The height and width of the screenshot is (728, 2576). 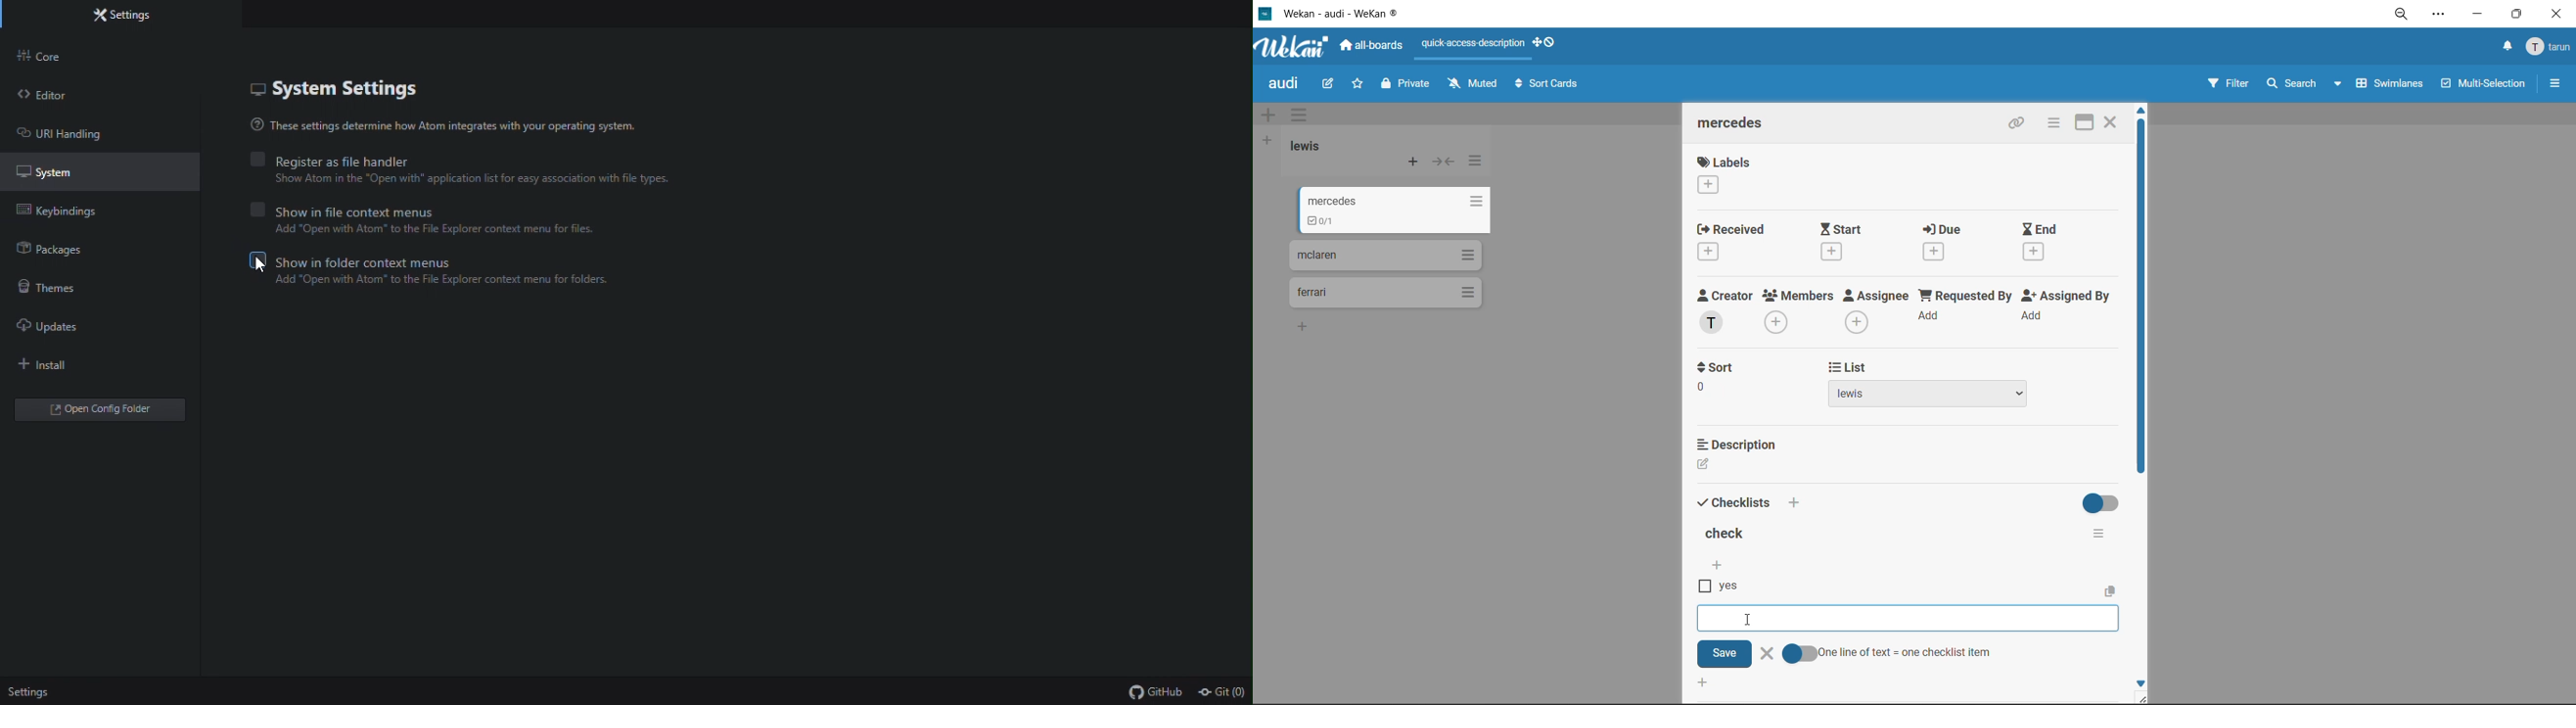 What do you see at coordinates (2051, 124) in the screenshot?
I see `card actions` at bounding box center [2051, 124].